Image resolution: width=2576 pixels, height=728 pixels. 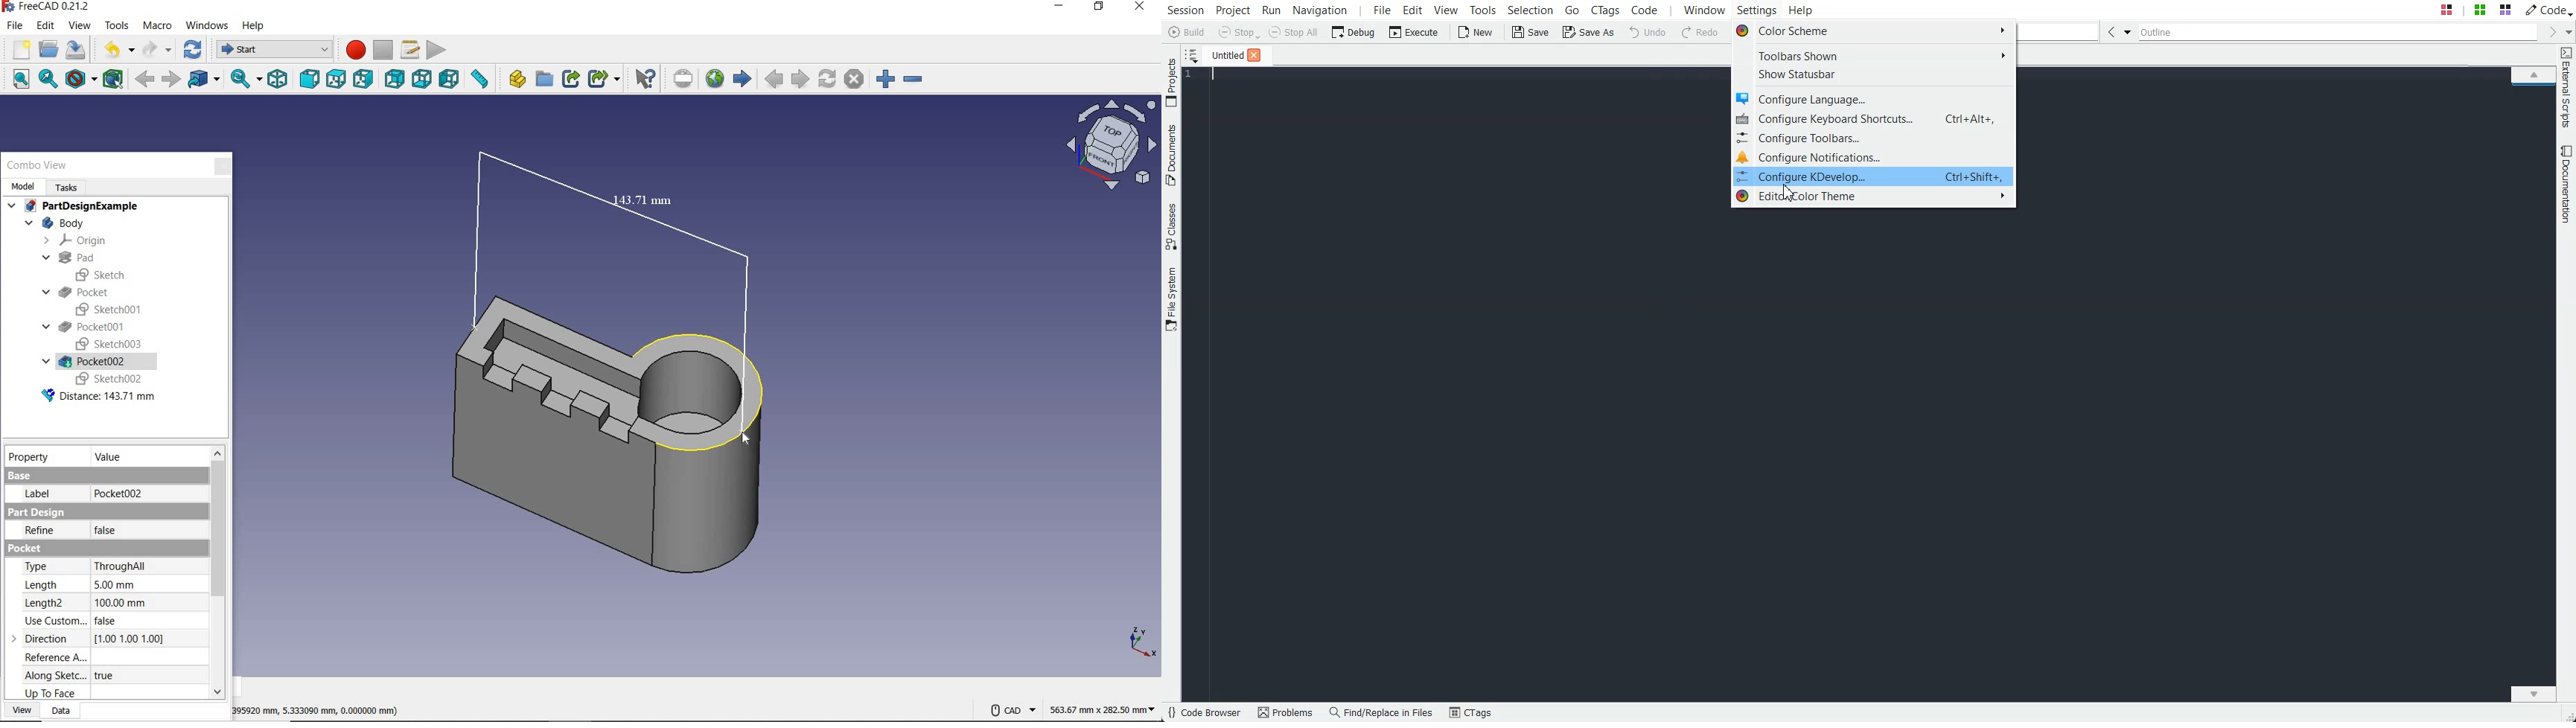 I want to click on along sketch, so click(x=51, y=678).